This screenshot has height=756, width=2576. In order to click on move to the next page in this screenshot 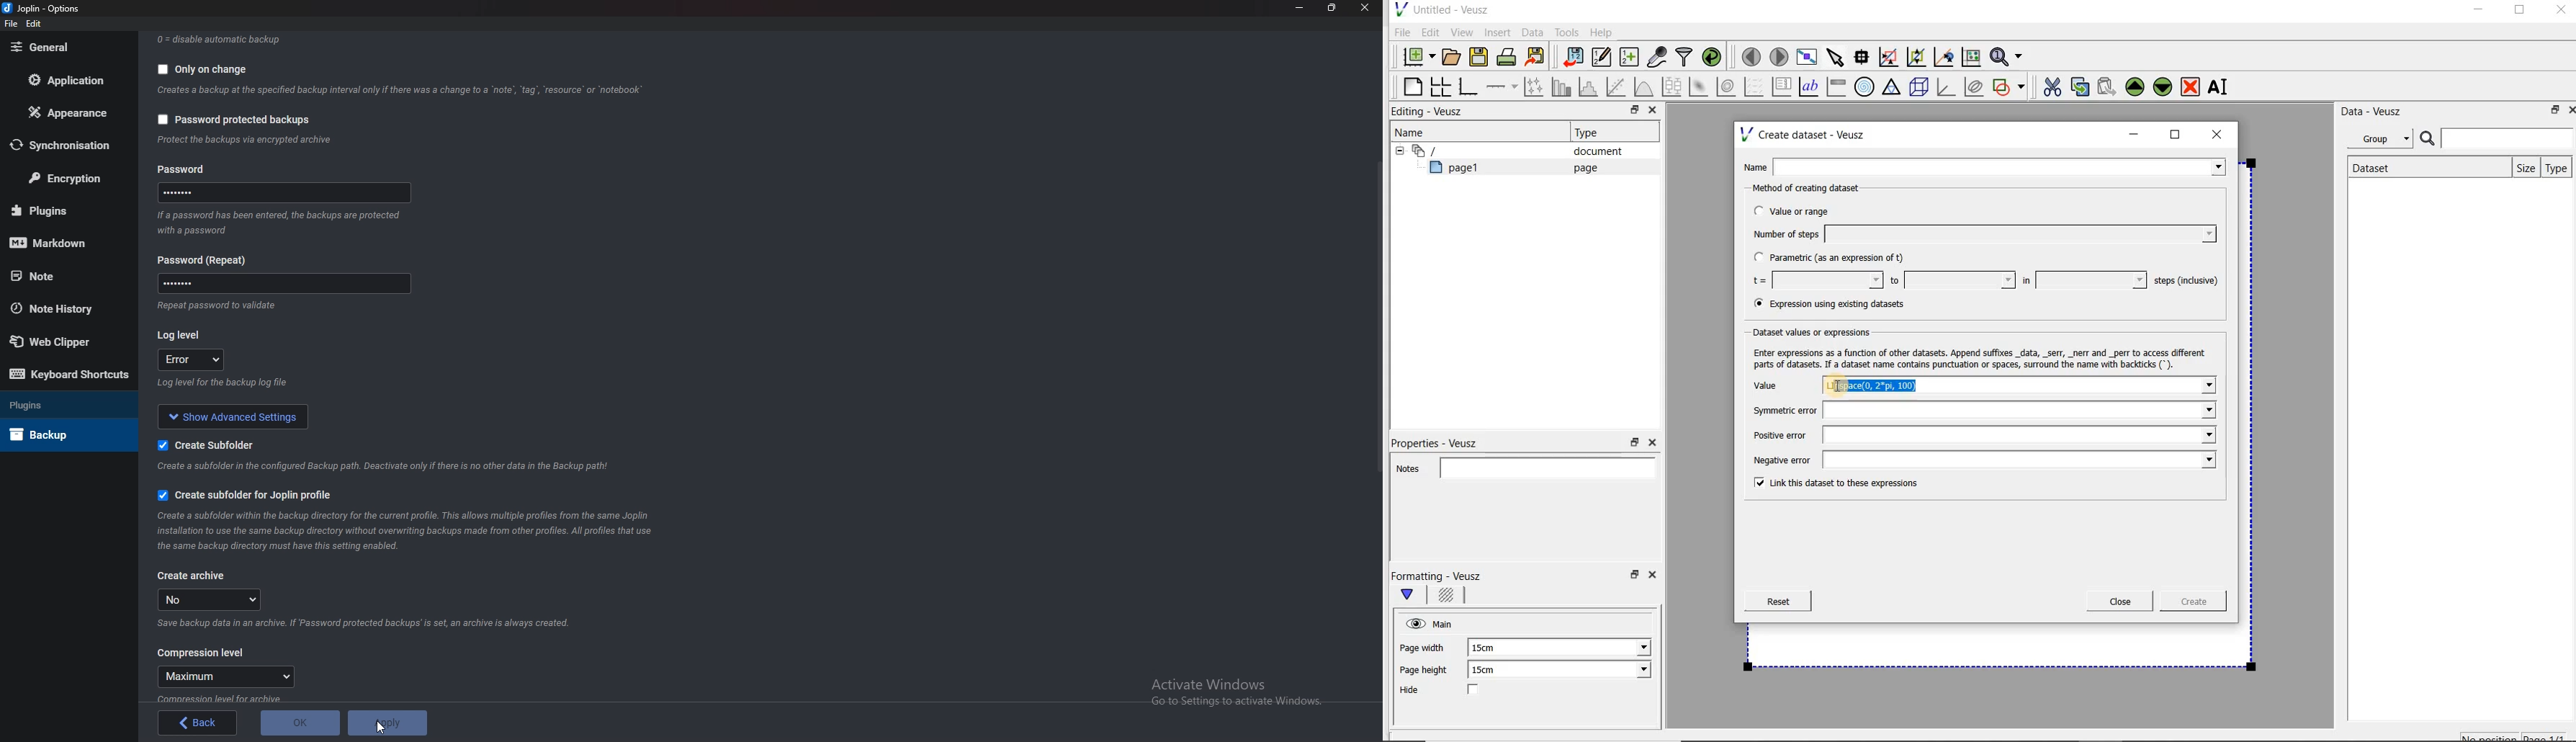, I will do `click(1779, 57)`.